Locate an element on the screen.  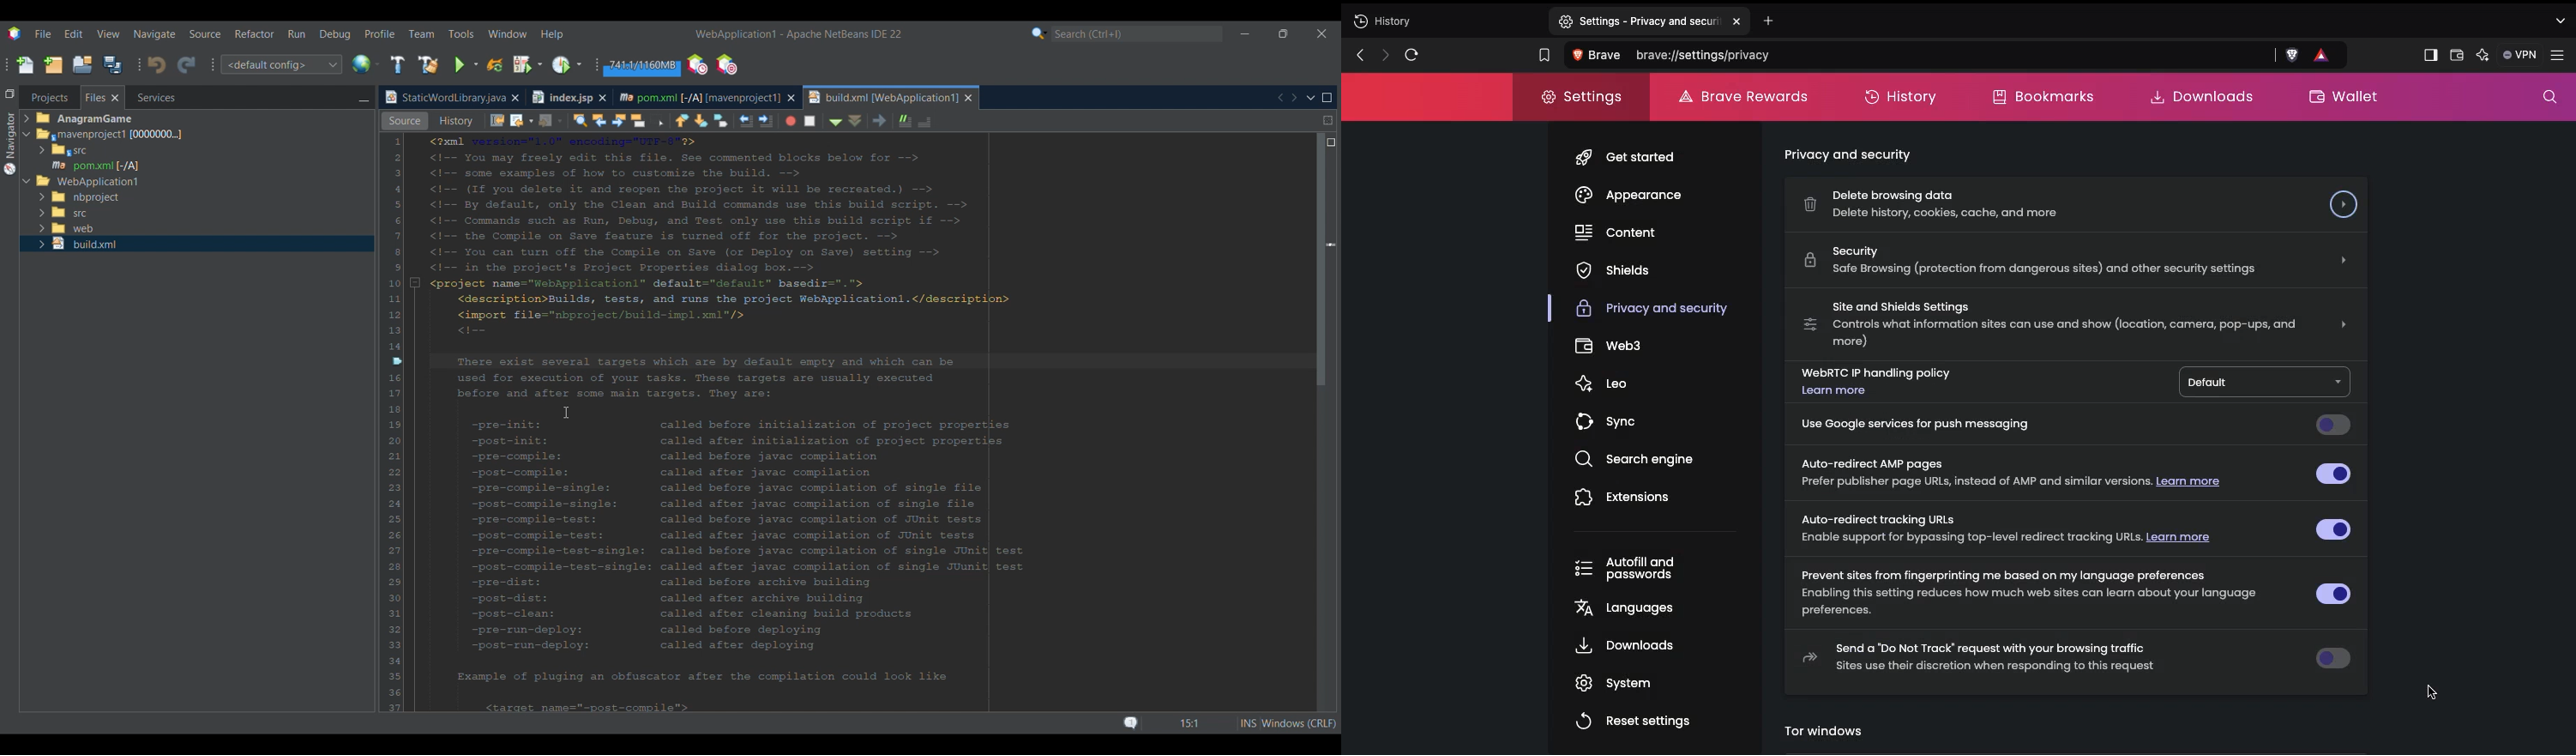
Toggle rectangular selection is located at coordinates (785, 122).